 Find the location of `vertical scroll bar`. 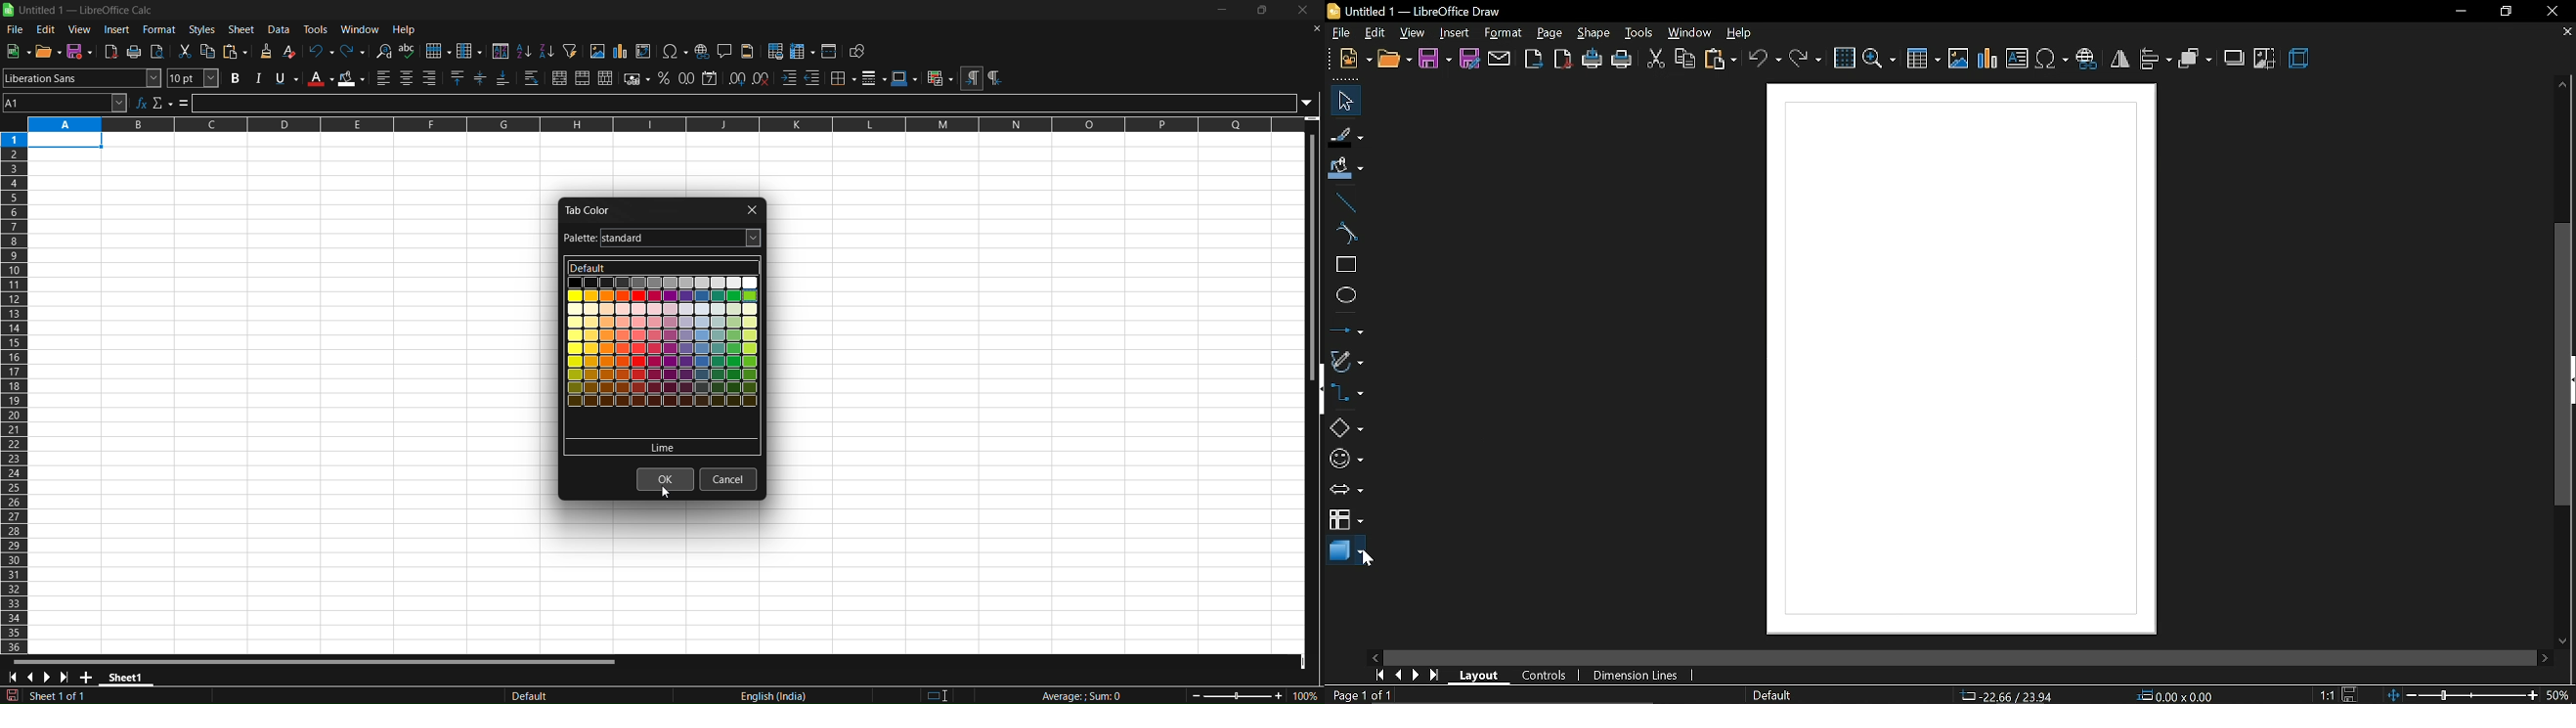

vertical scroll bar is located at coordinates (1310, 248).